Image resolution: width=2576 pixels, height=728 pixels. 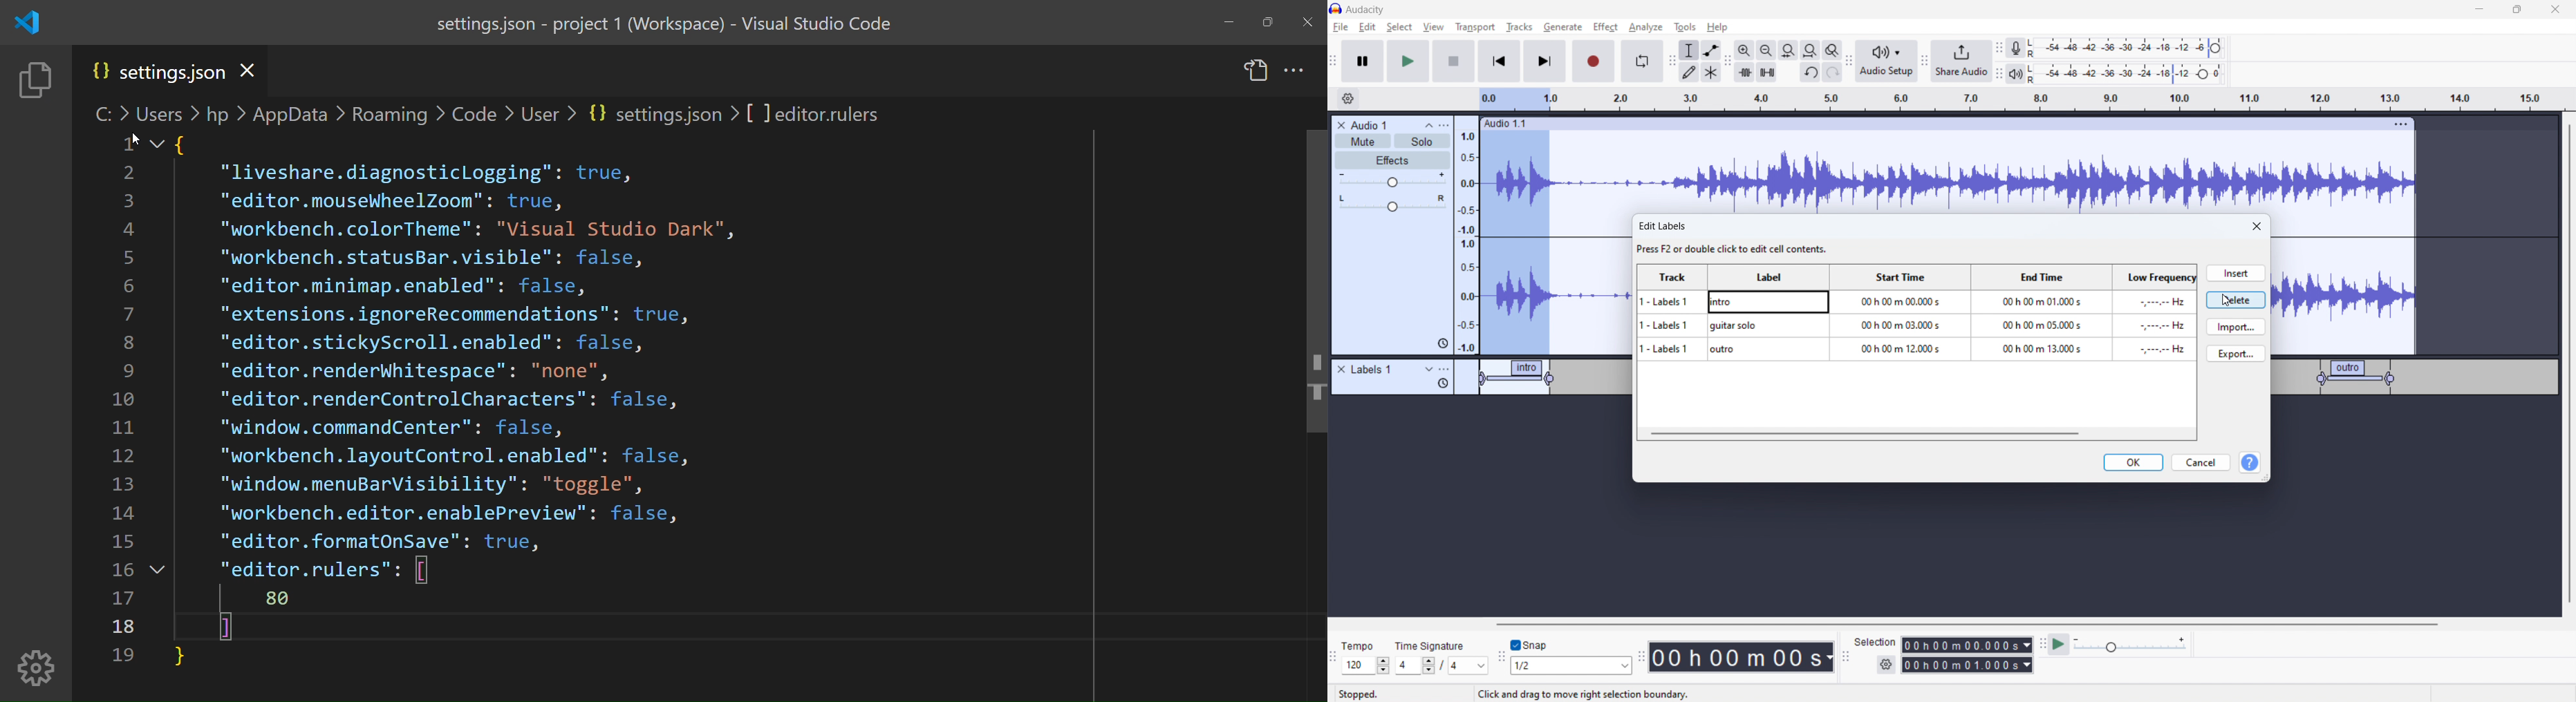 What do you see at coordinates (1967, 644) in the screenshot?
I see `selection start time` at bounding box center [1967, 644].